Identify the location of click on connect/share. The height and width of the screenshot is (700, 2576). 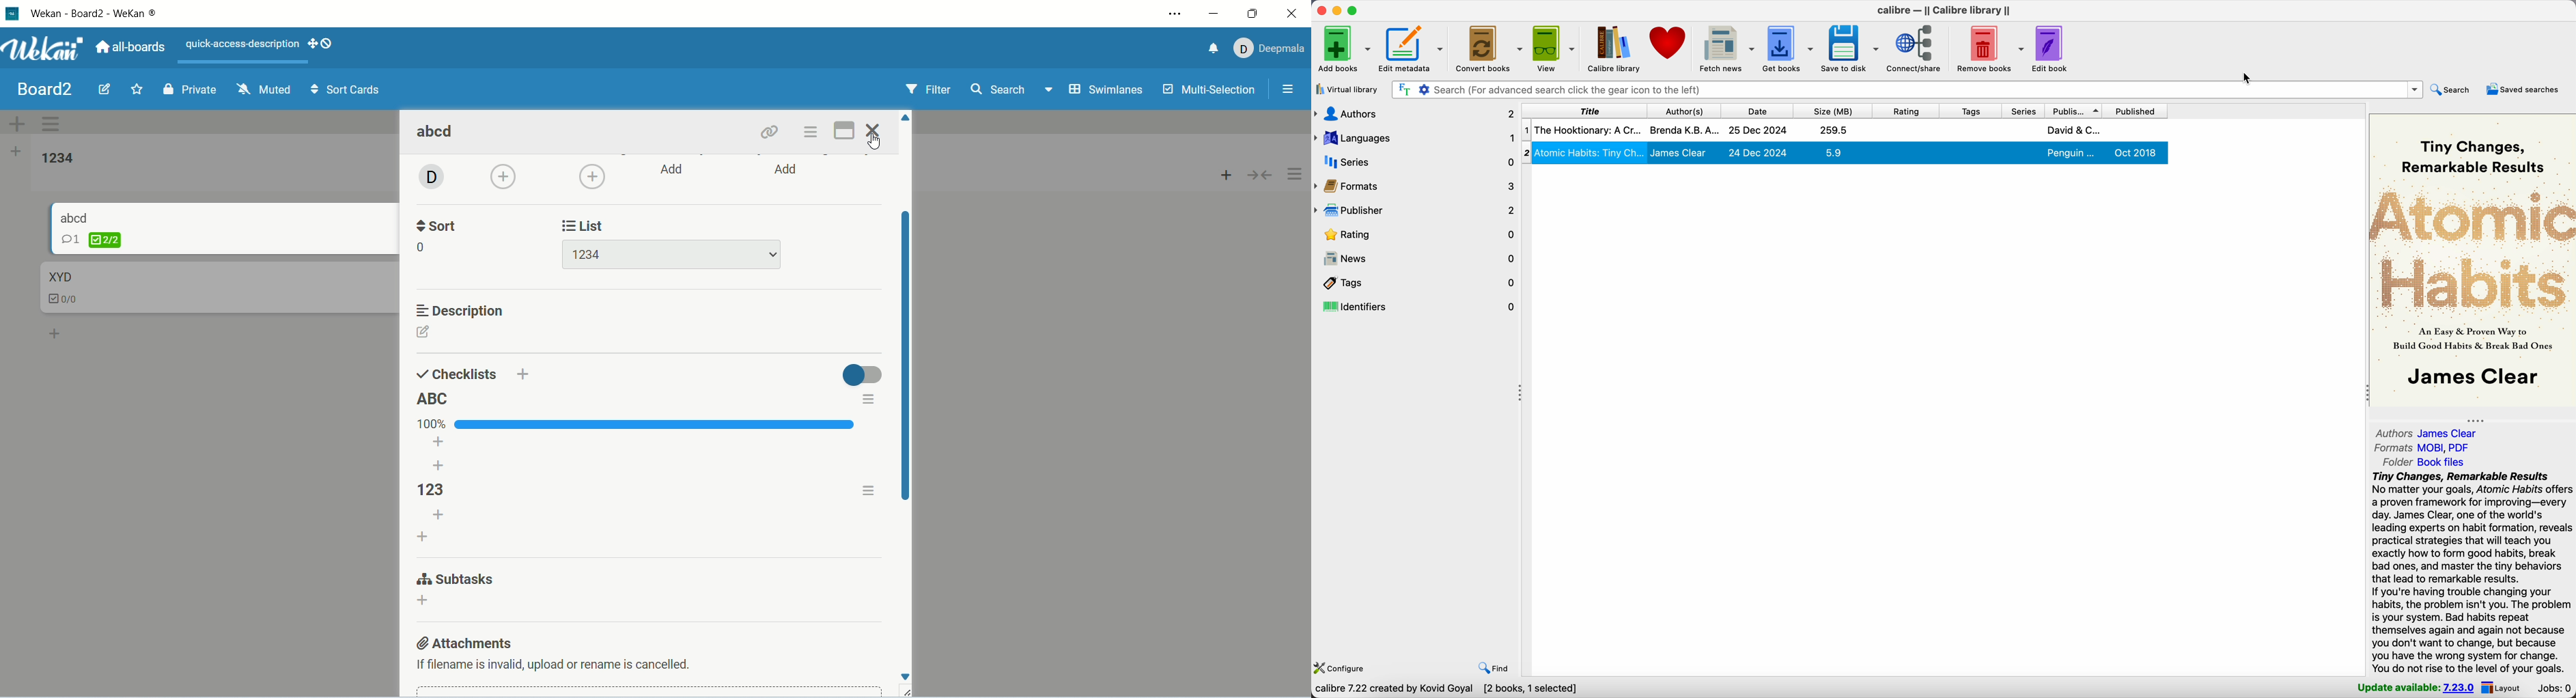
(1915, 50).